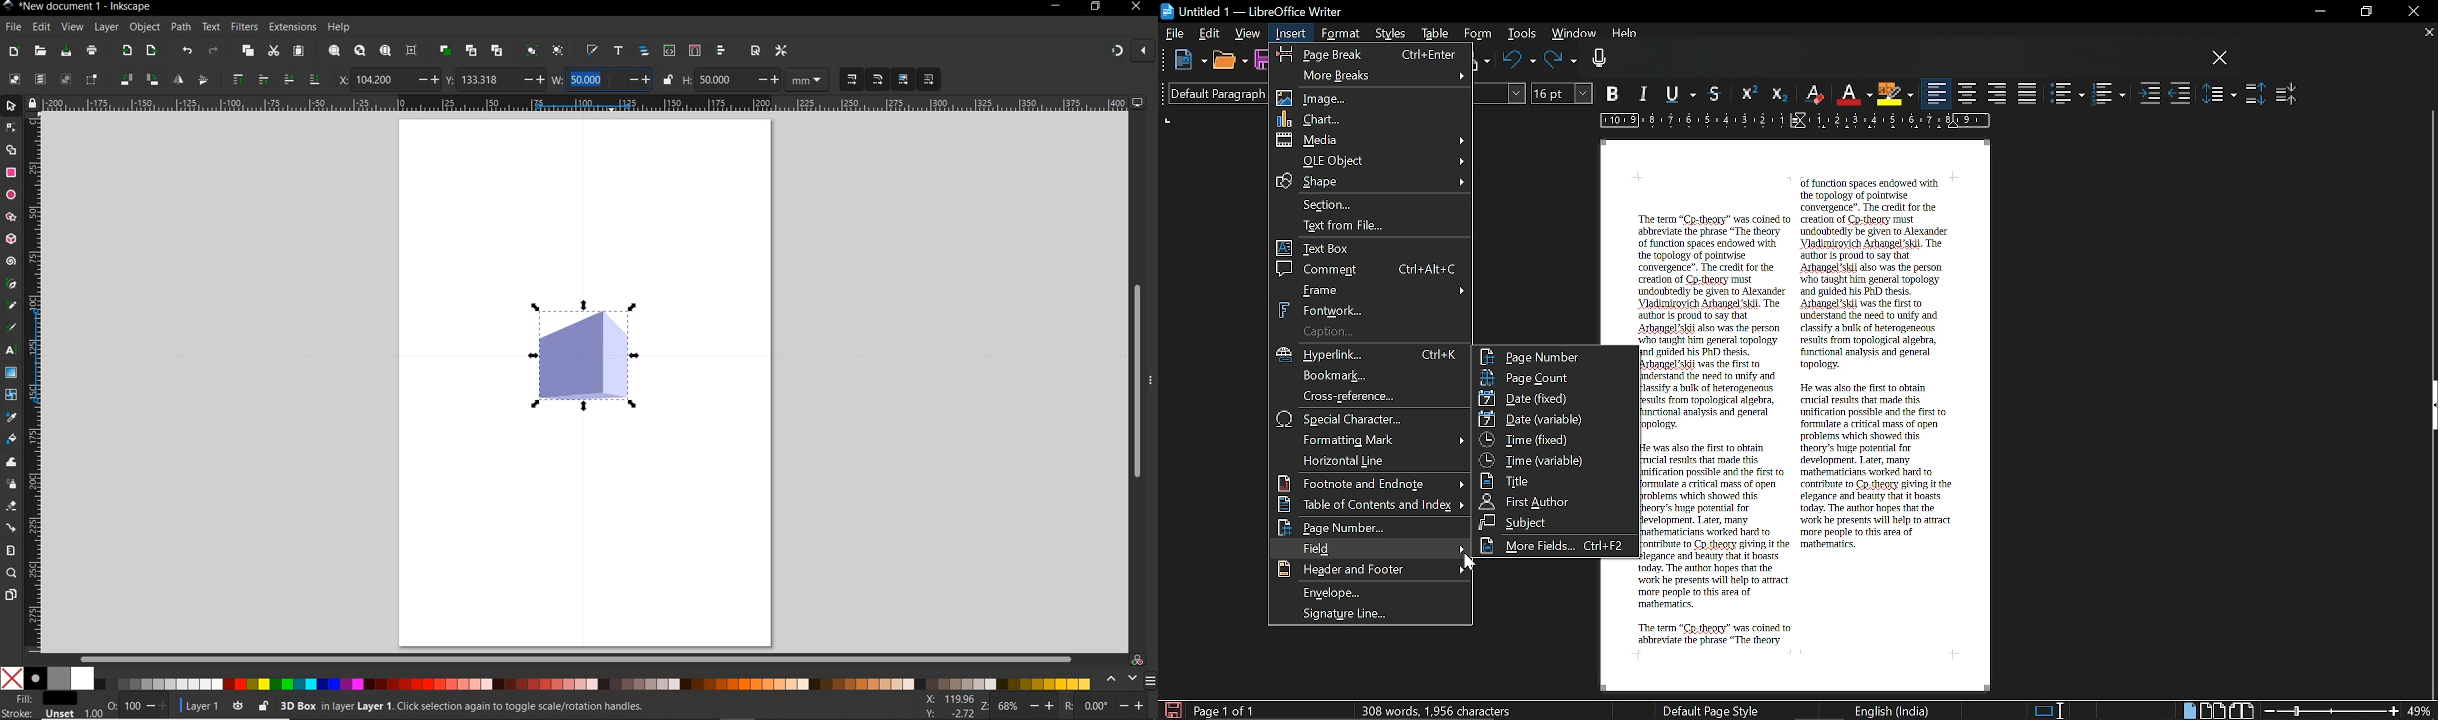 Image resolution: width=2464 pixels, height=728 pixels. I want to click on Open, so click(1229, 62).